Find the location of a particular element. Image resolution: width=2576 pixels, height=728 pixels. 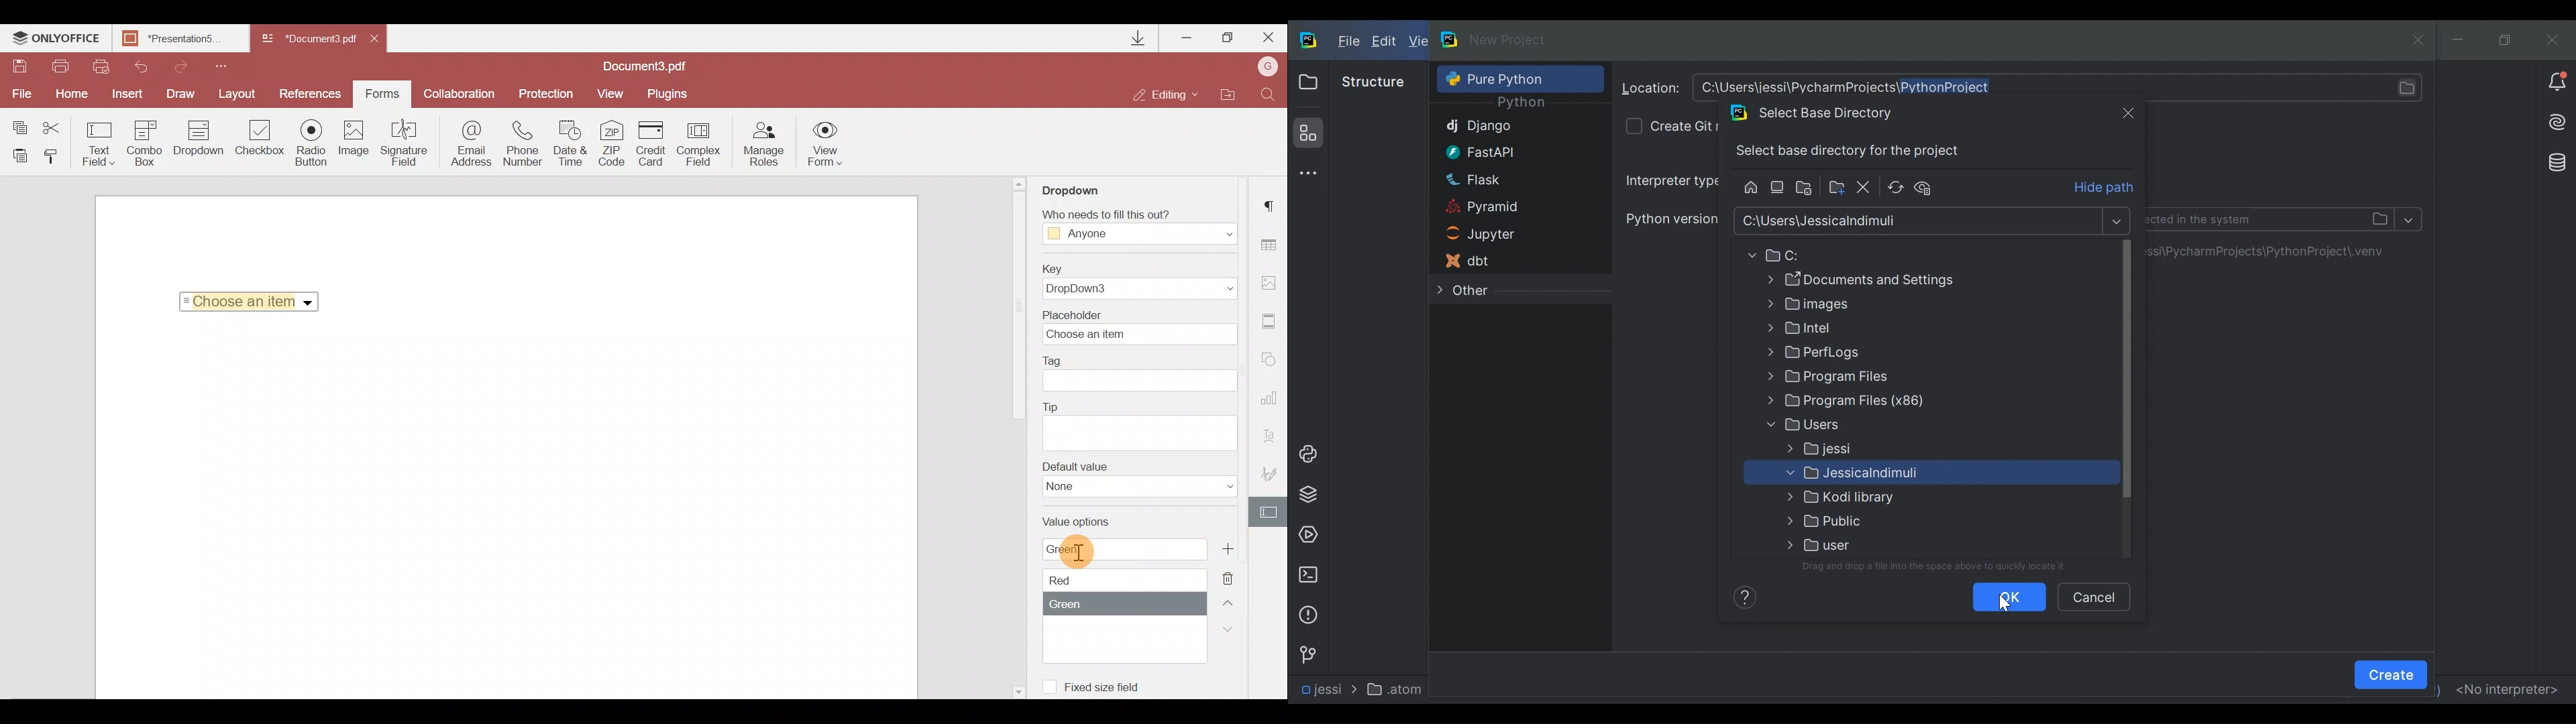

Default value is located at coordinates (1134, 483).